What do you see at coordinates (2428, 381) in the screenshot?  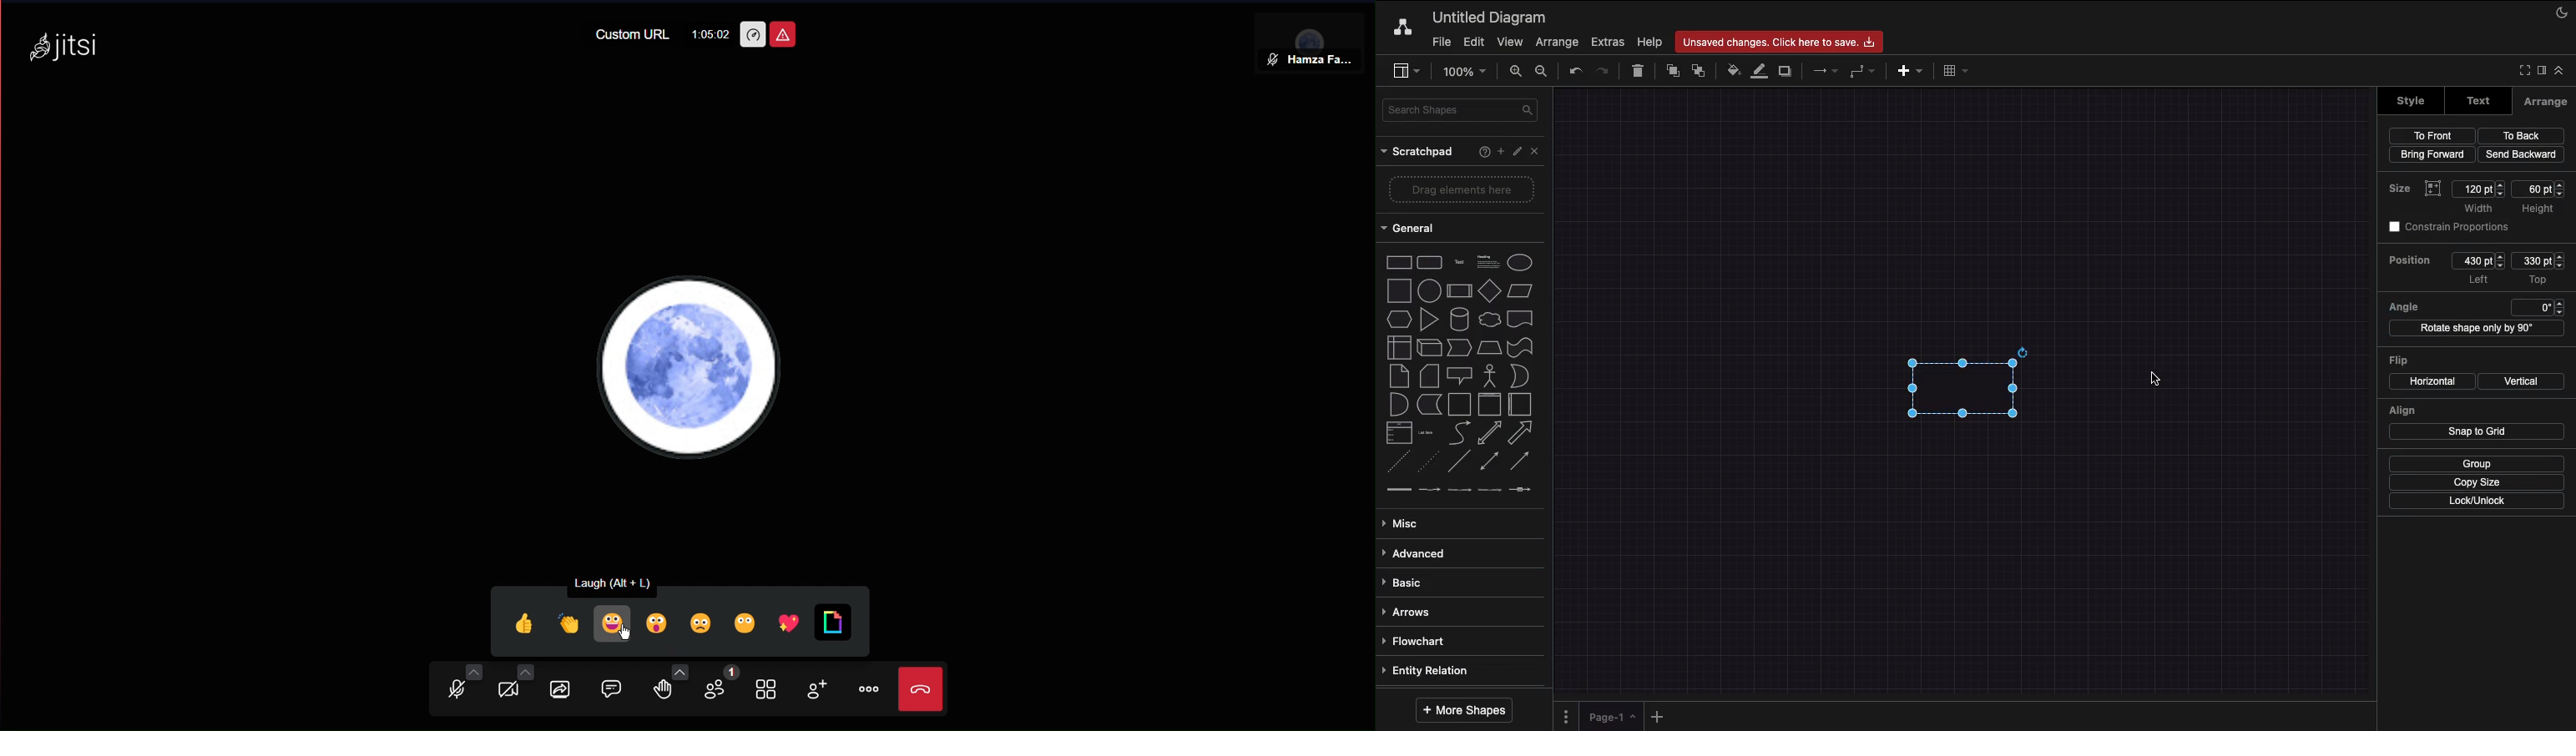 I see `Horizontal` at bounding box center [2428, 381].